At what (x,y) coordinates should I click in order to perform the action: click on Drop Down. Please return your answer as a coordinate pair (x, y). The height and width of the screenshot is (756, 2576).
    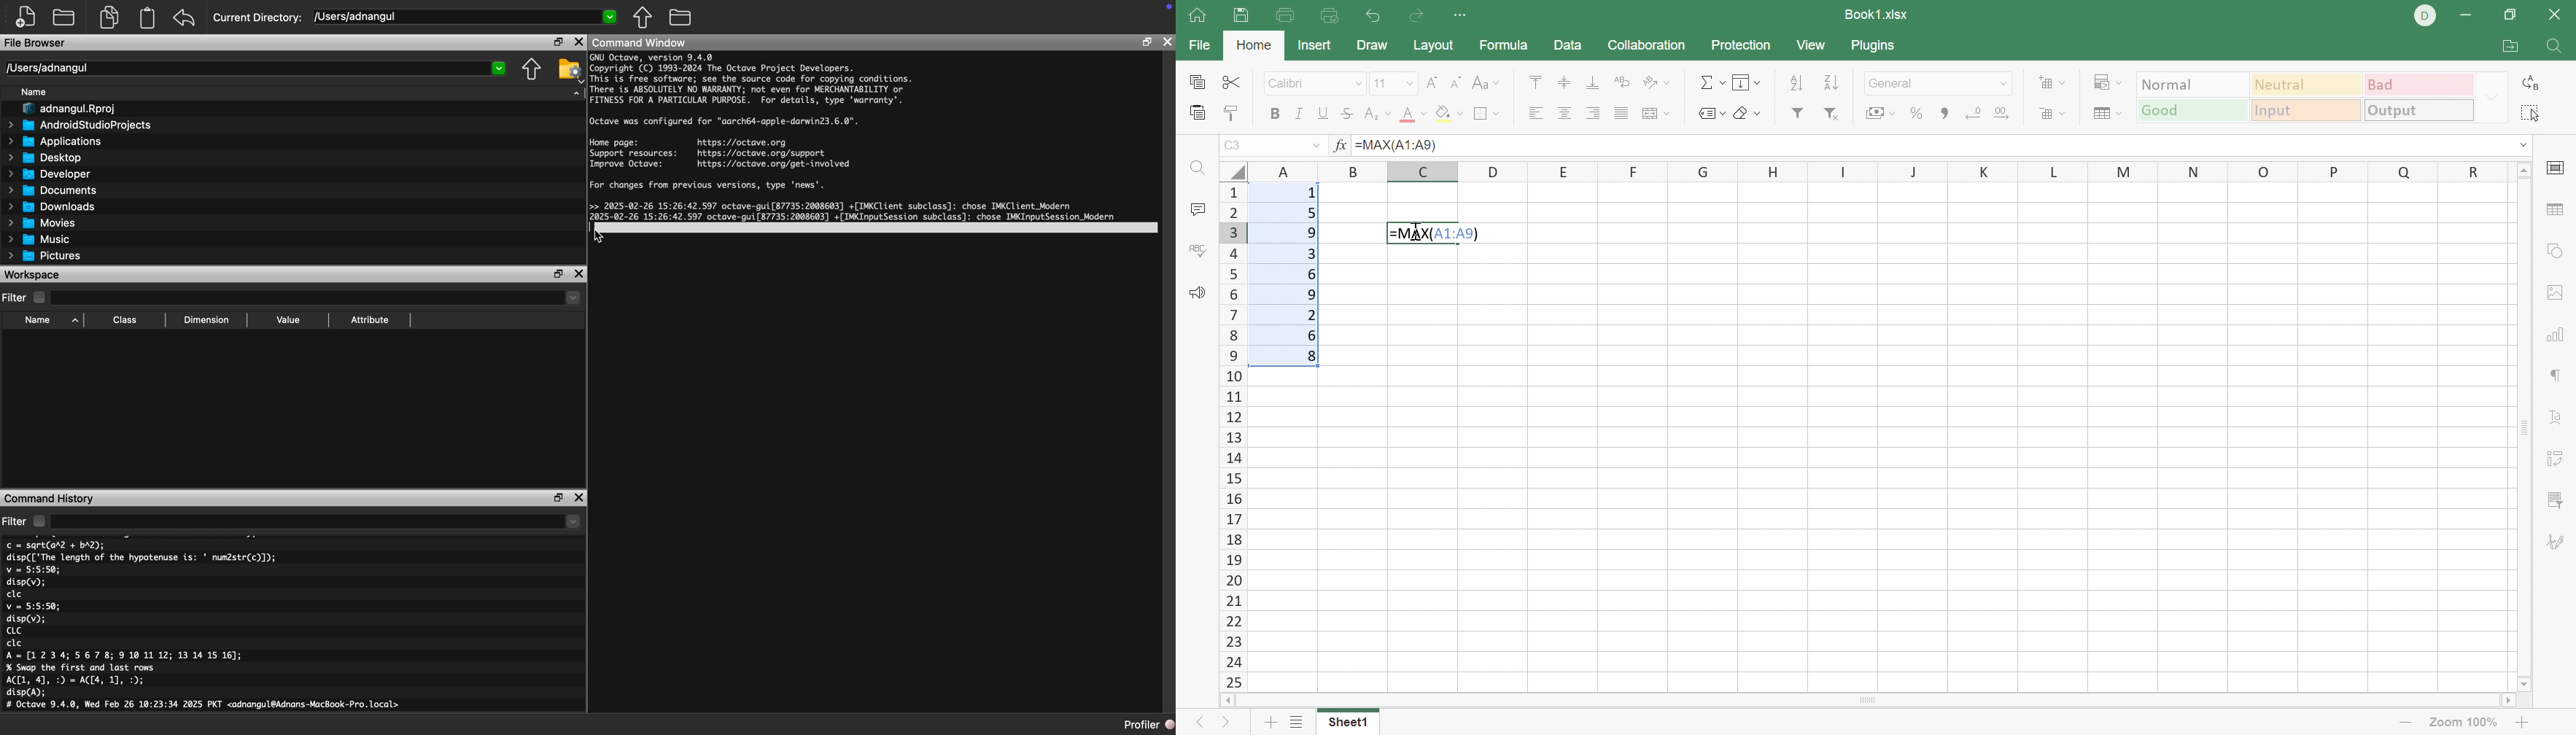
    Looking at the image, I should click on (1359, 83).